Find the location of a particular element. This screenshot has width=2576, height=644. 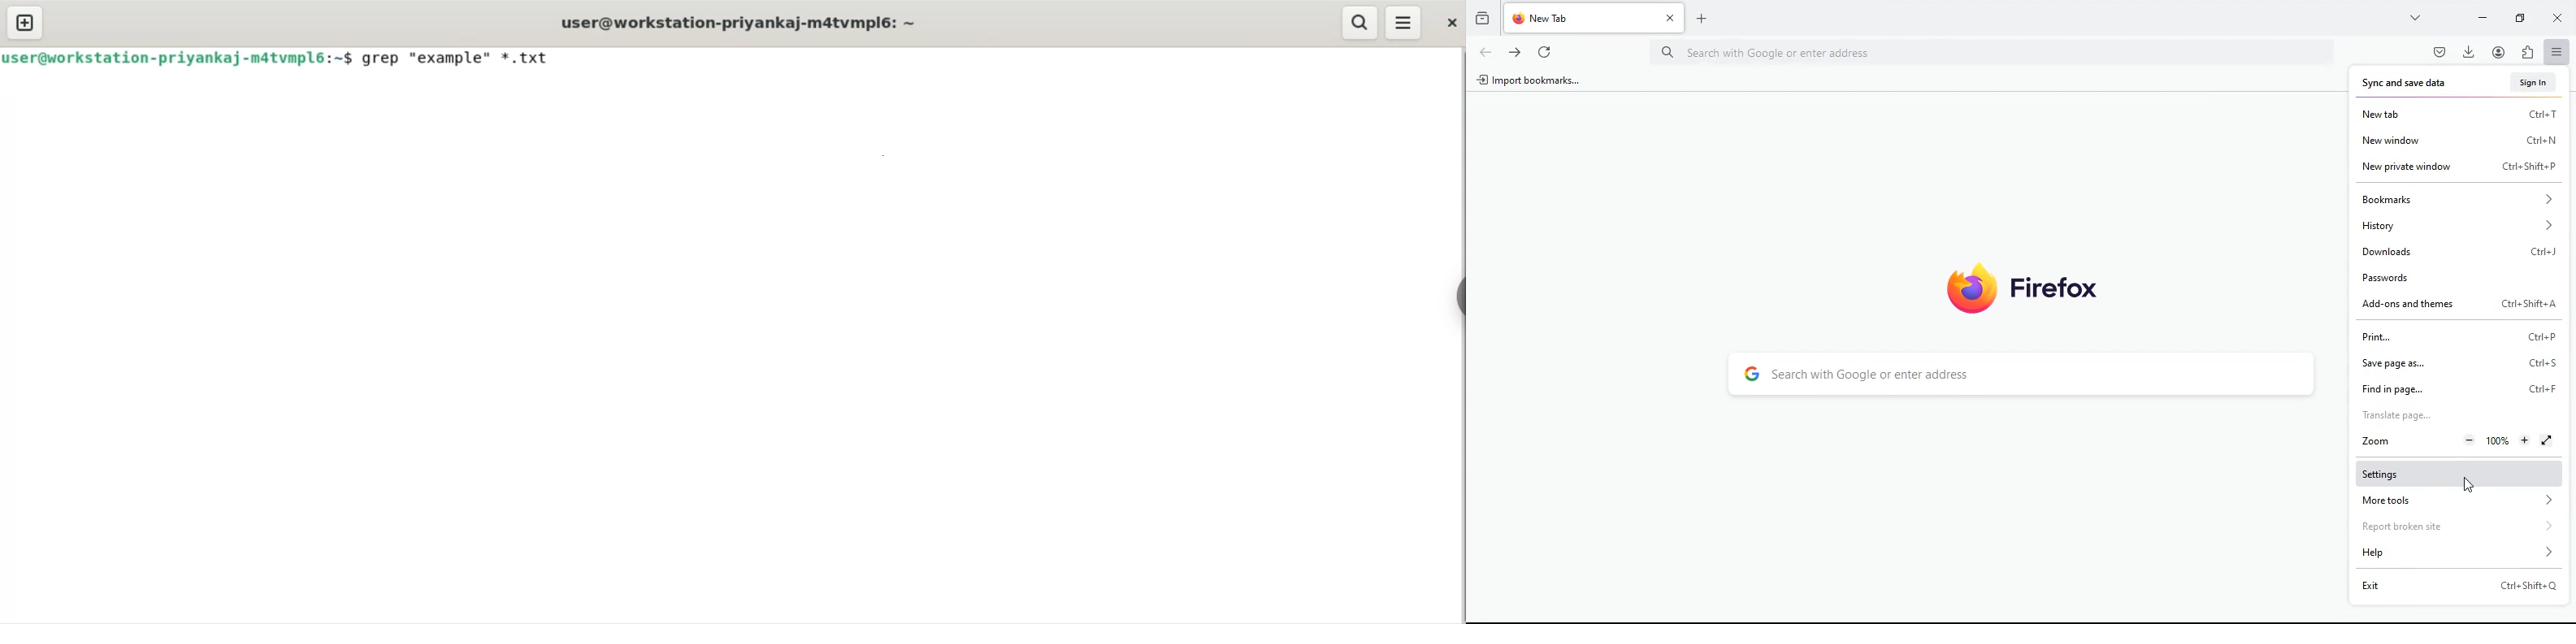

import bookmarks is located at coordinates (1534, 84).